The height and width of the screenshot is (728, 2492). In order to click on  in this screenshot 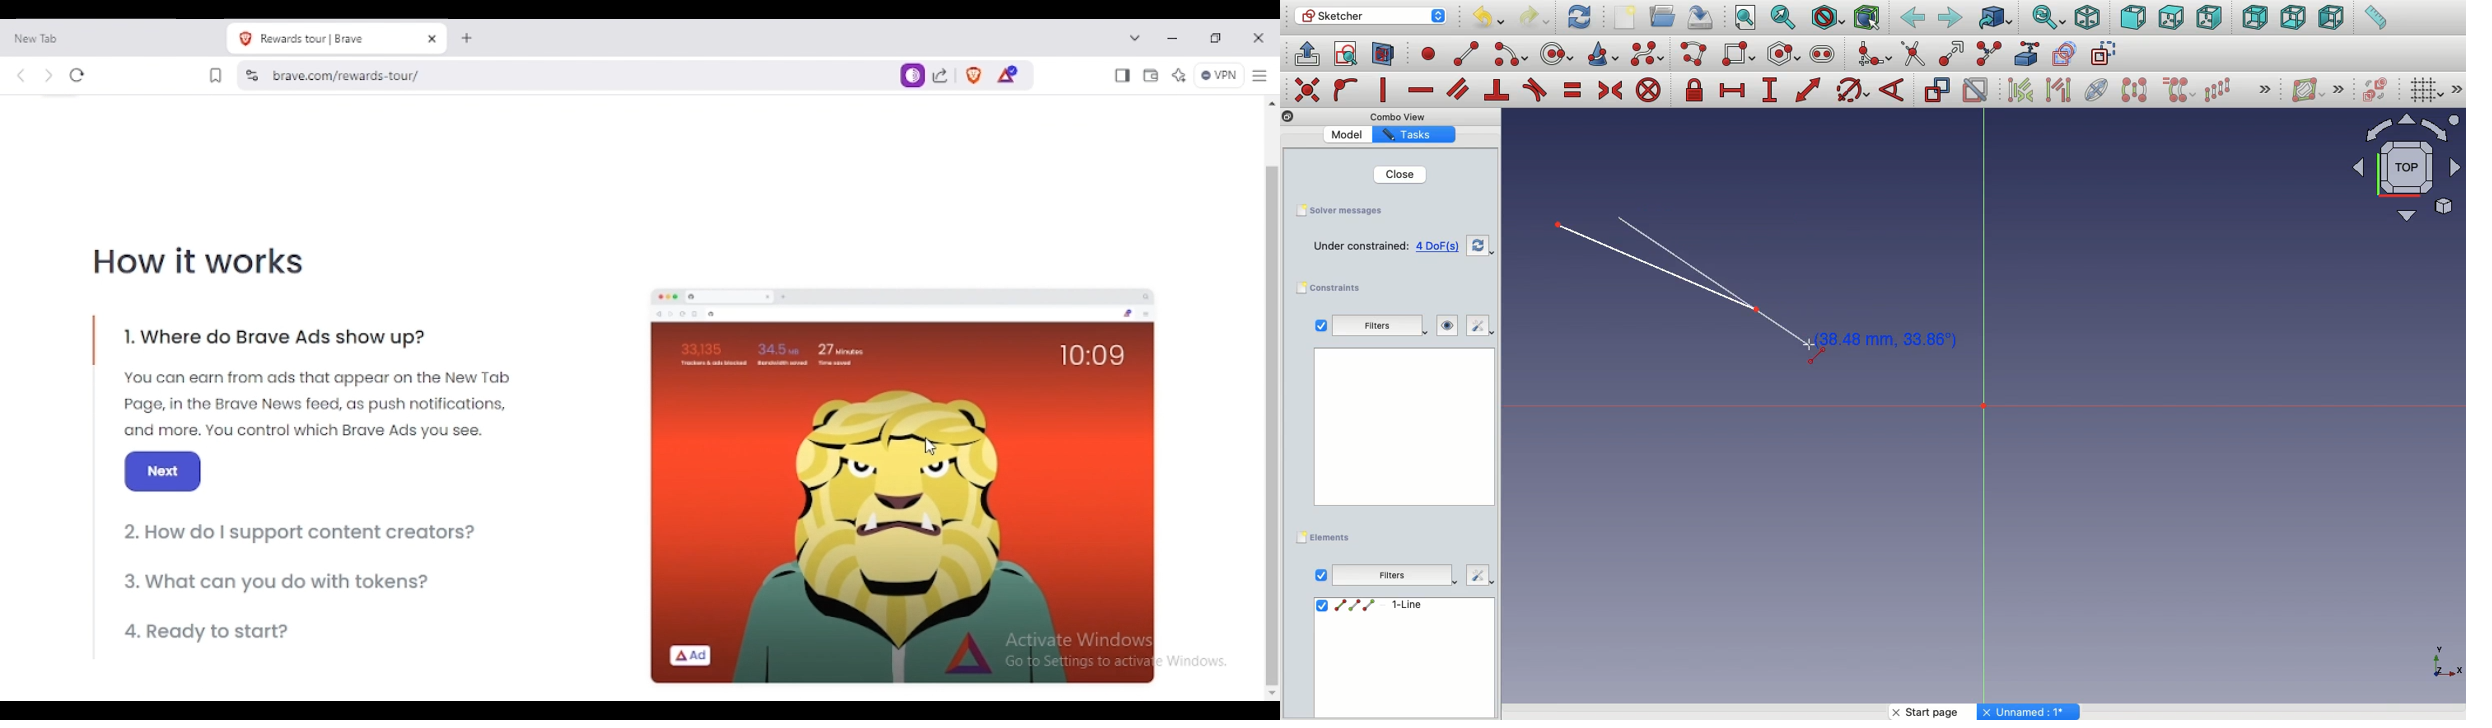, I will do `click(1400, 433)`.